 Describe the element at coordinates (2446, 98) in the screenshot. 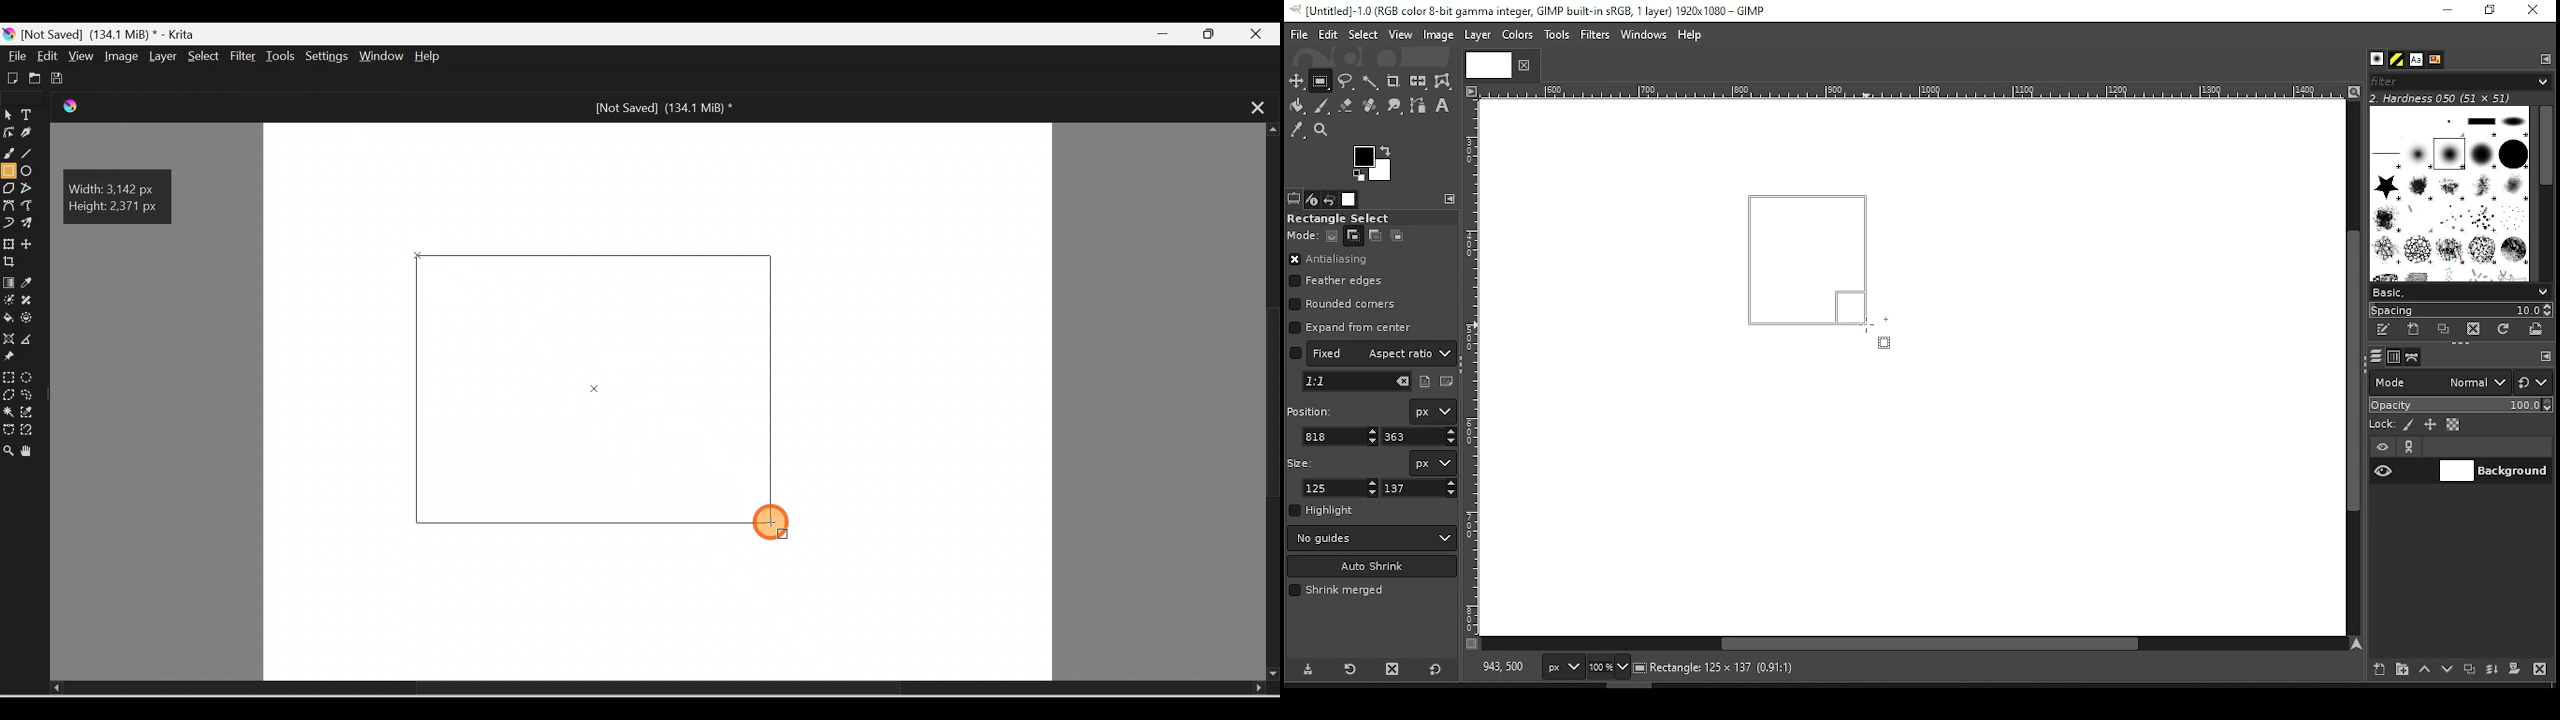

I see `2. hardness 050 (51x51)` at that location.